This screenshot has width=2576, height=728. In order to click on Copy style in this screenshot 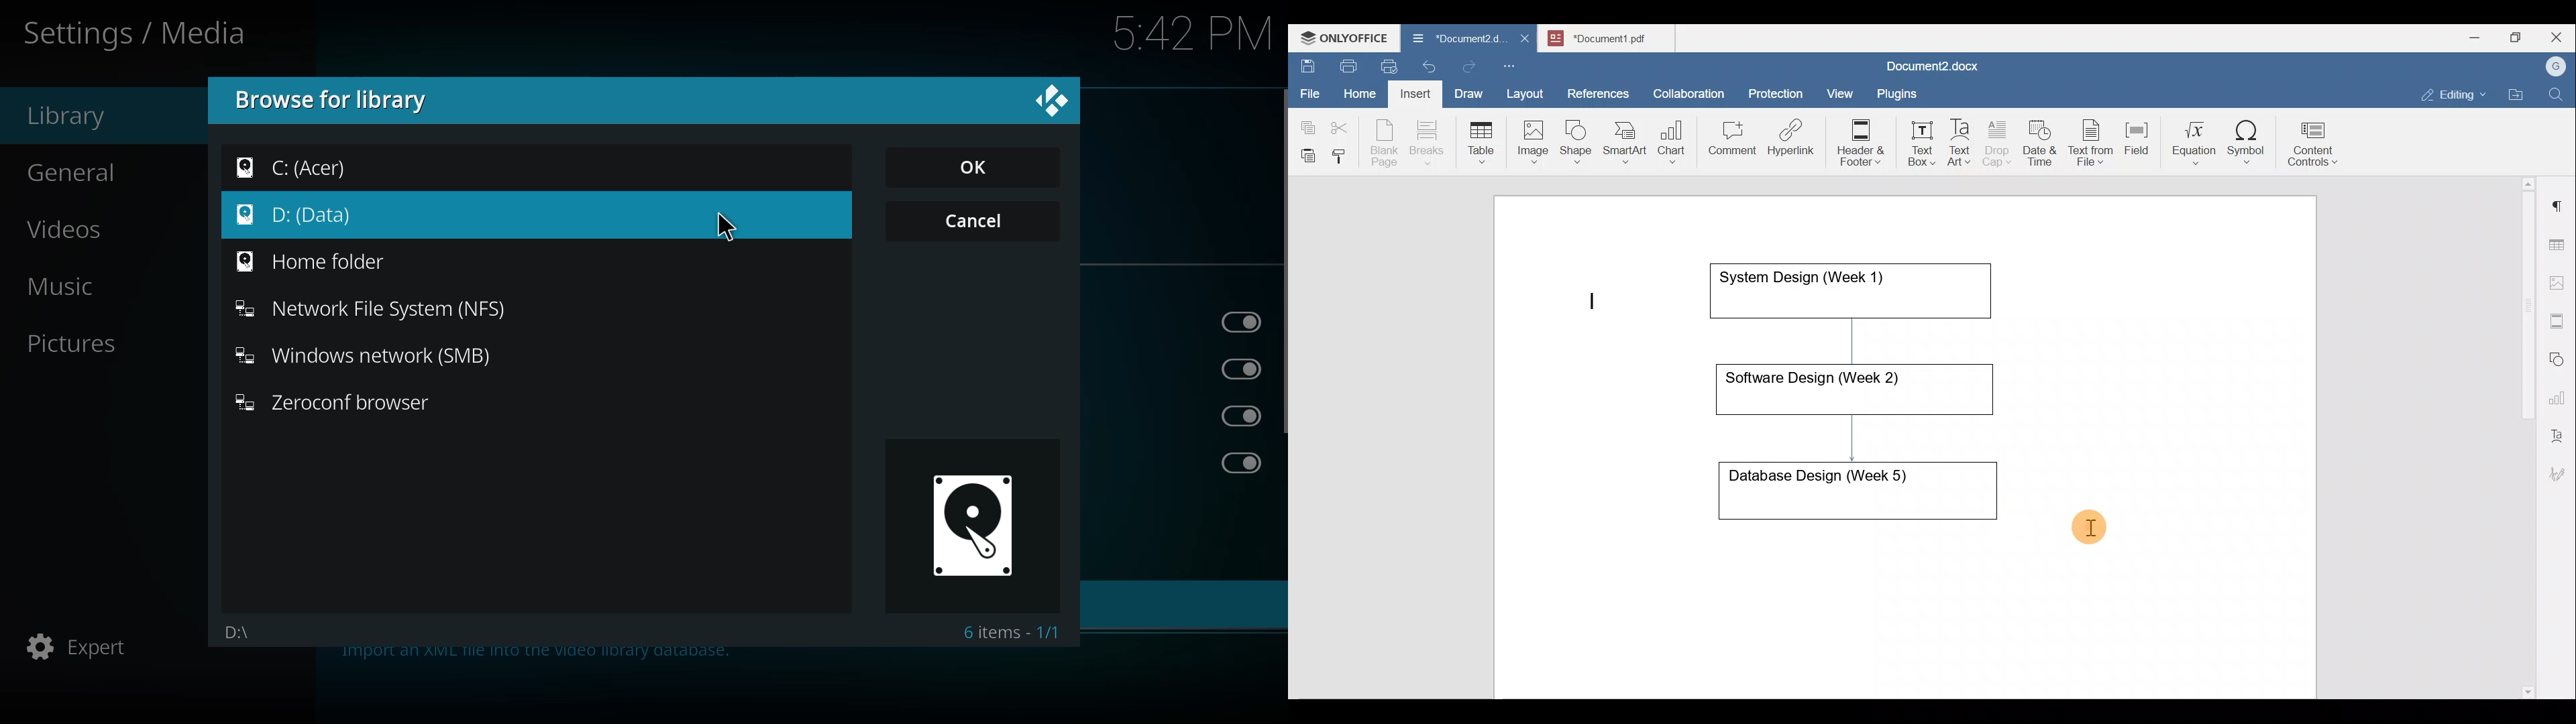, I will do `click(1344, 153)`.